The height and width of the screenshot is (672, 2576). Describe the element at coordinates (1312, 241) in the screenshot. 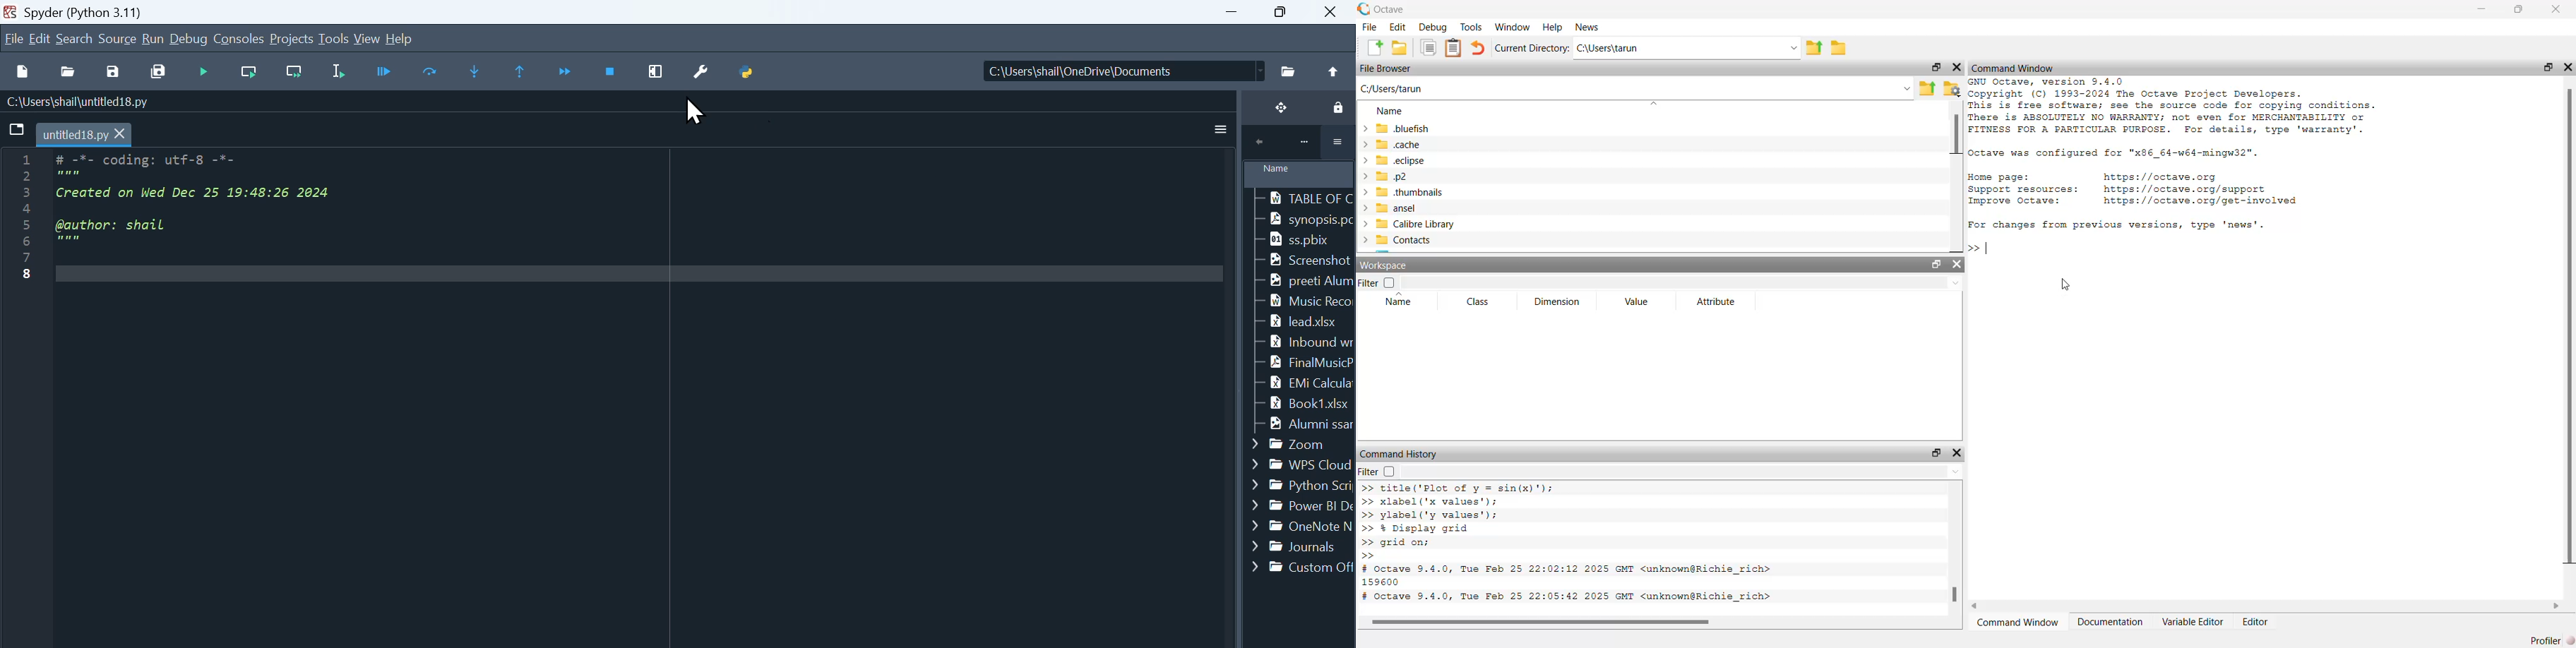

I see `ss.pbix` at that location.